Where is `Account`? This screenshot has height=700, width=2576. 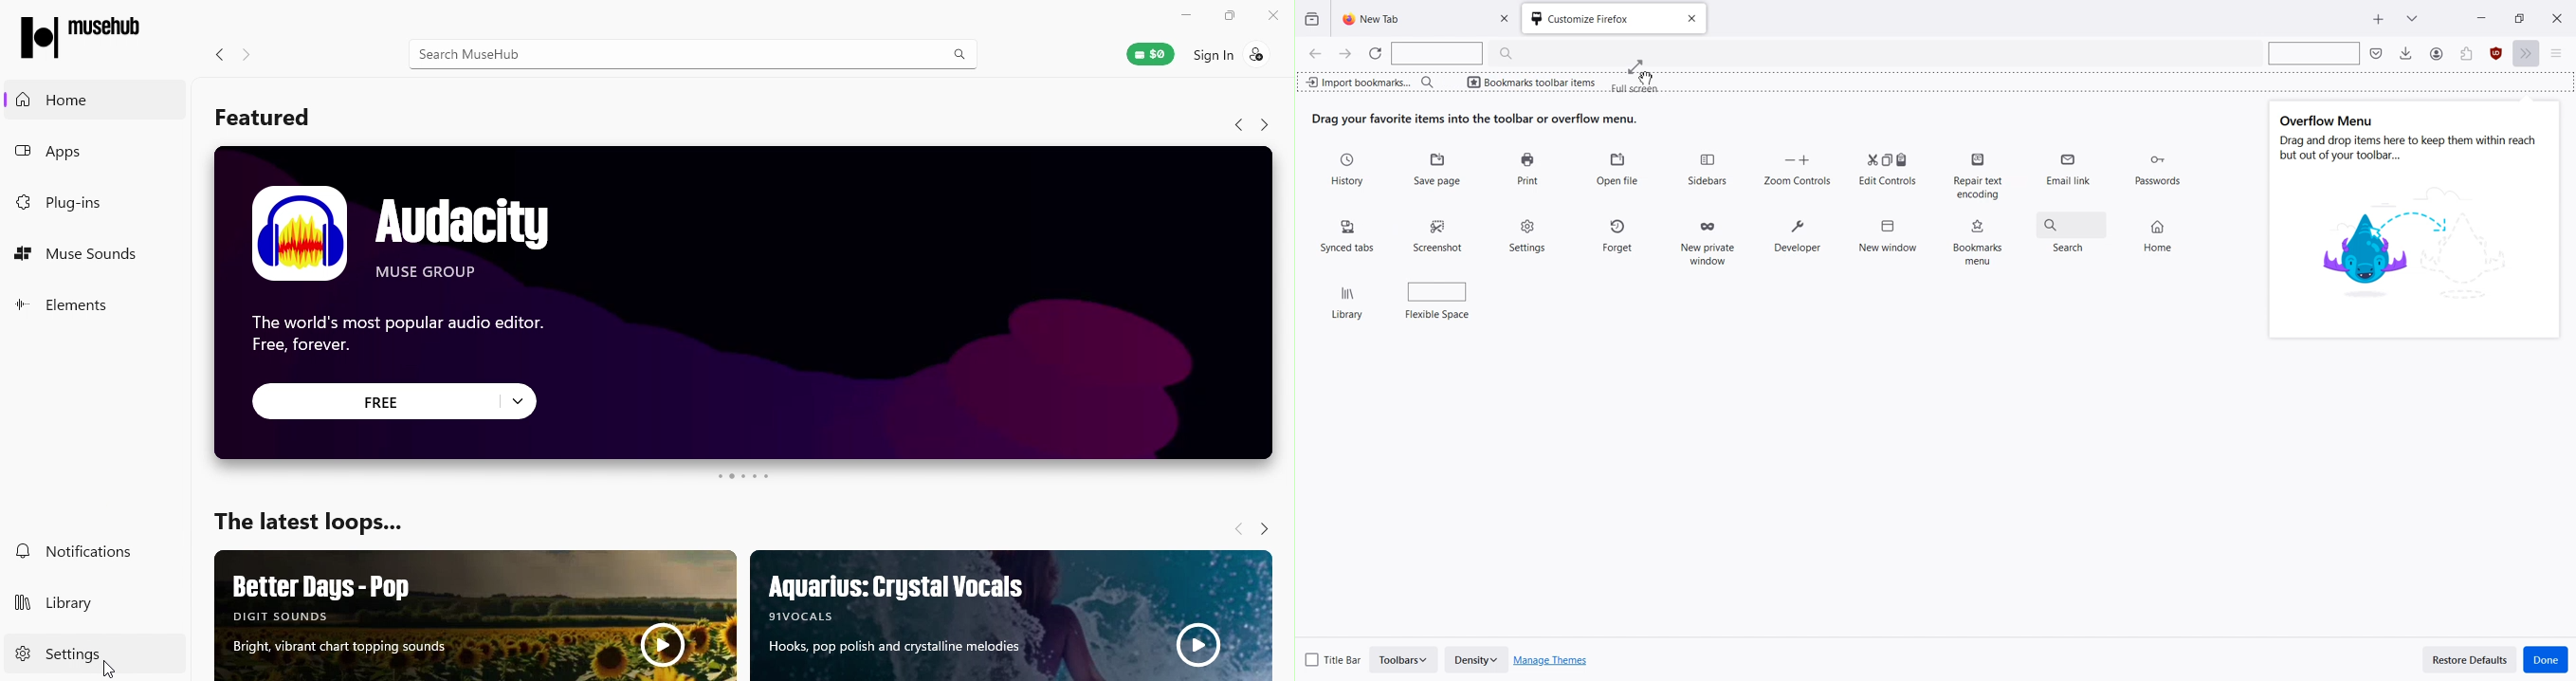 Account is located at coordinates (2466, 54).